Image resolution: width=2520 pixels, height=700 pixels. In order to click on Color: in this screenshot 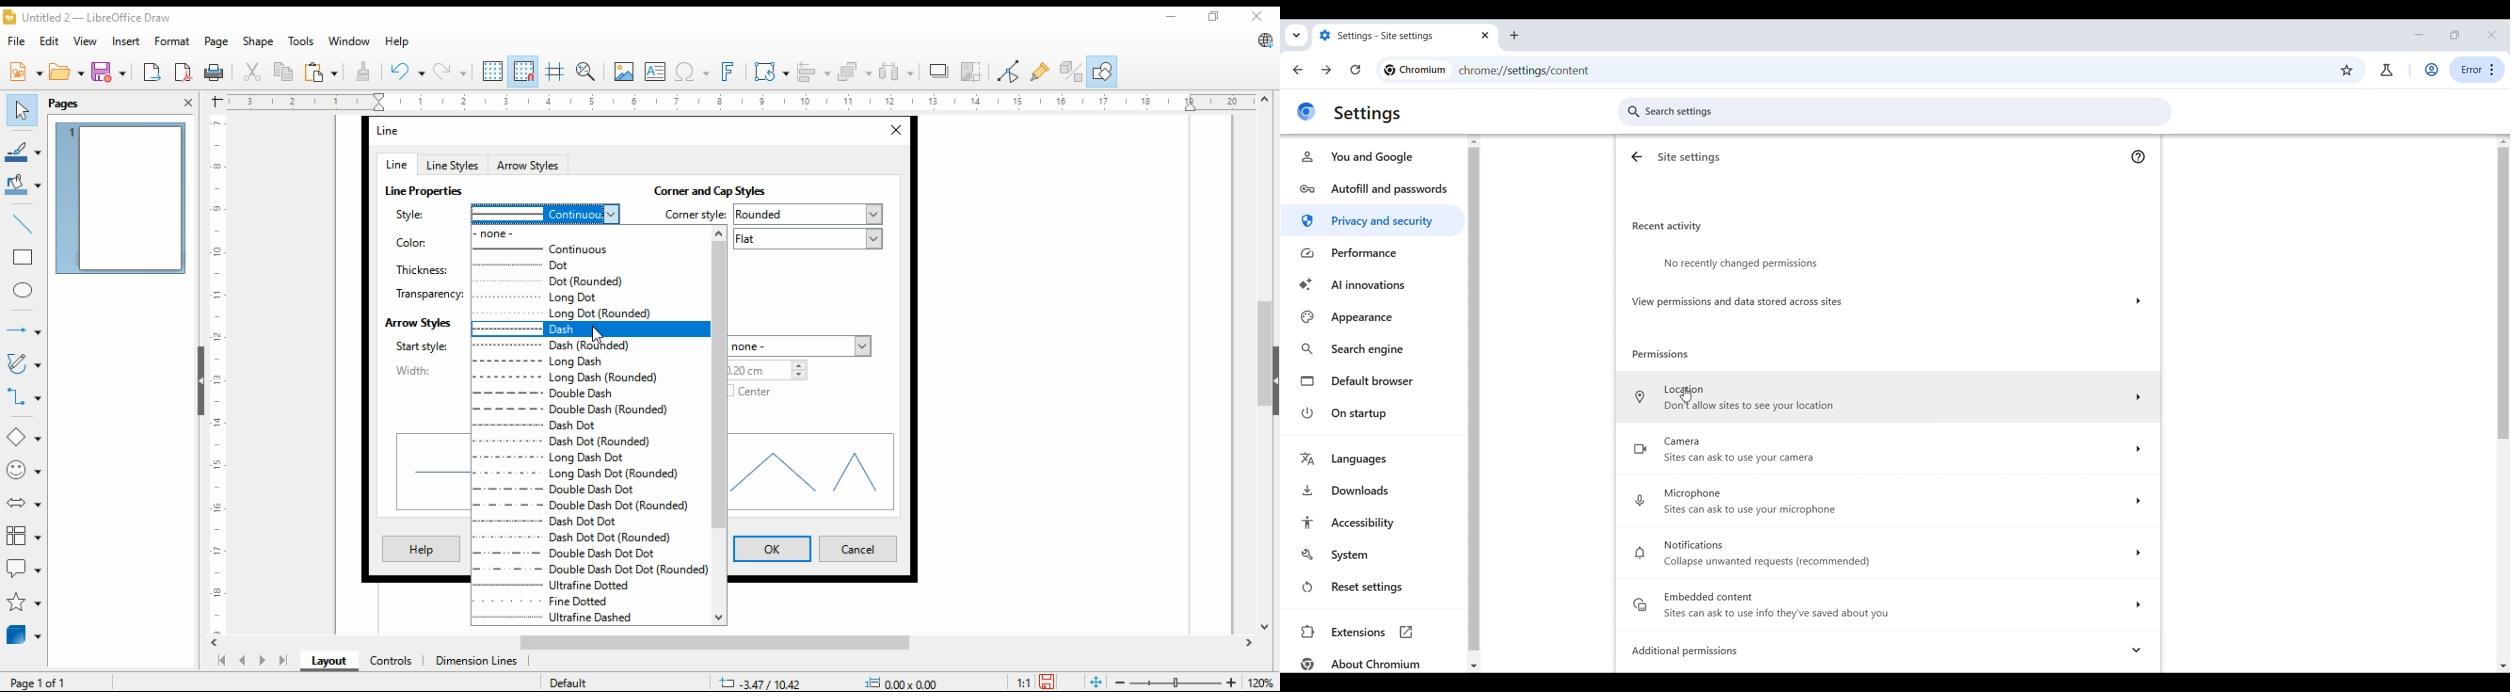, I will do `click(414, 244)`.